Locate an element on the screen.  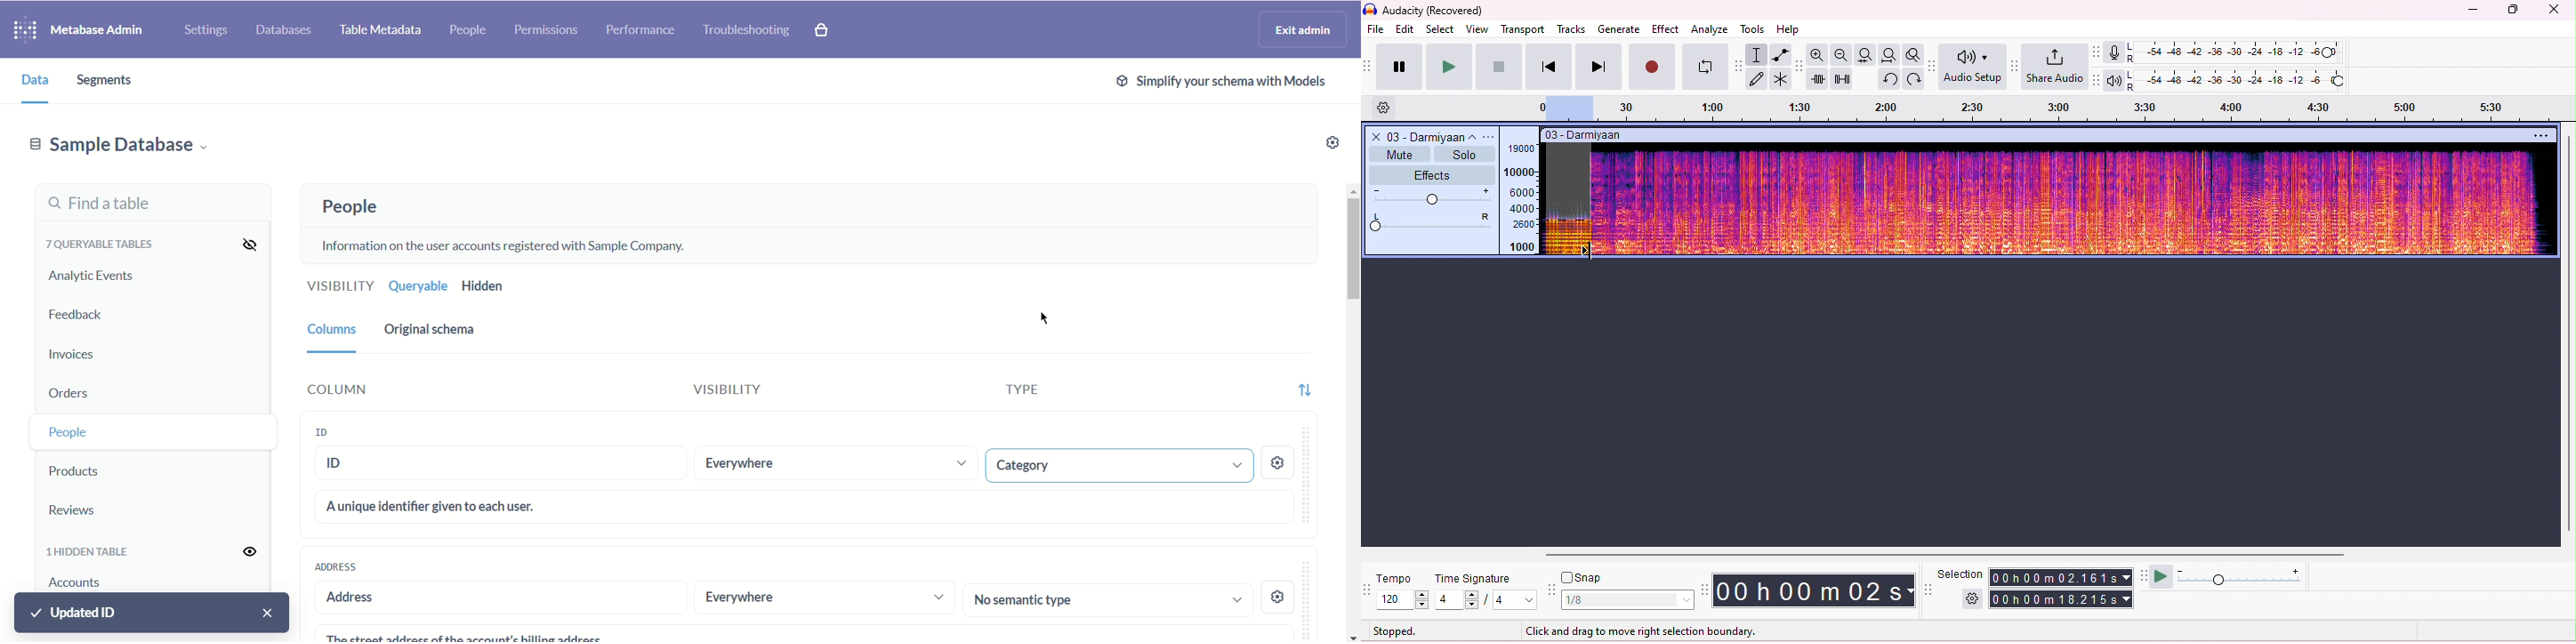
time tool bar is located at coordinates (1707, 590).